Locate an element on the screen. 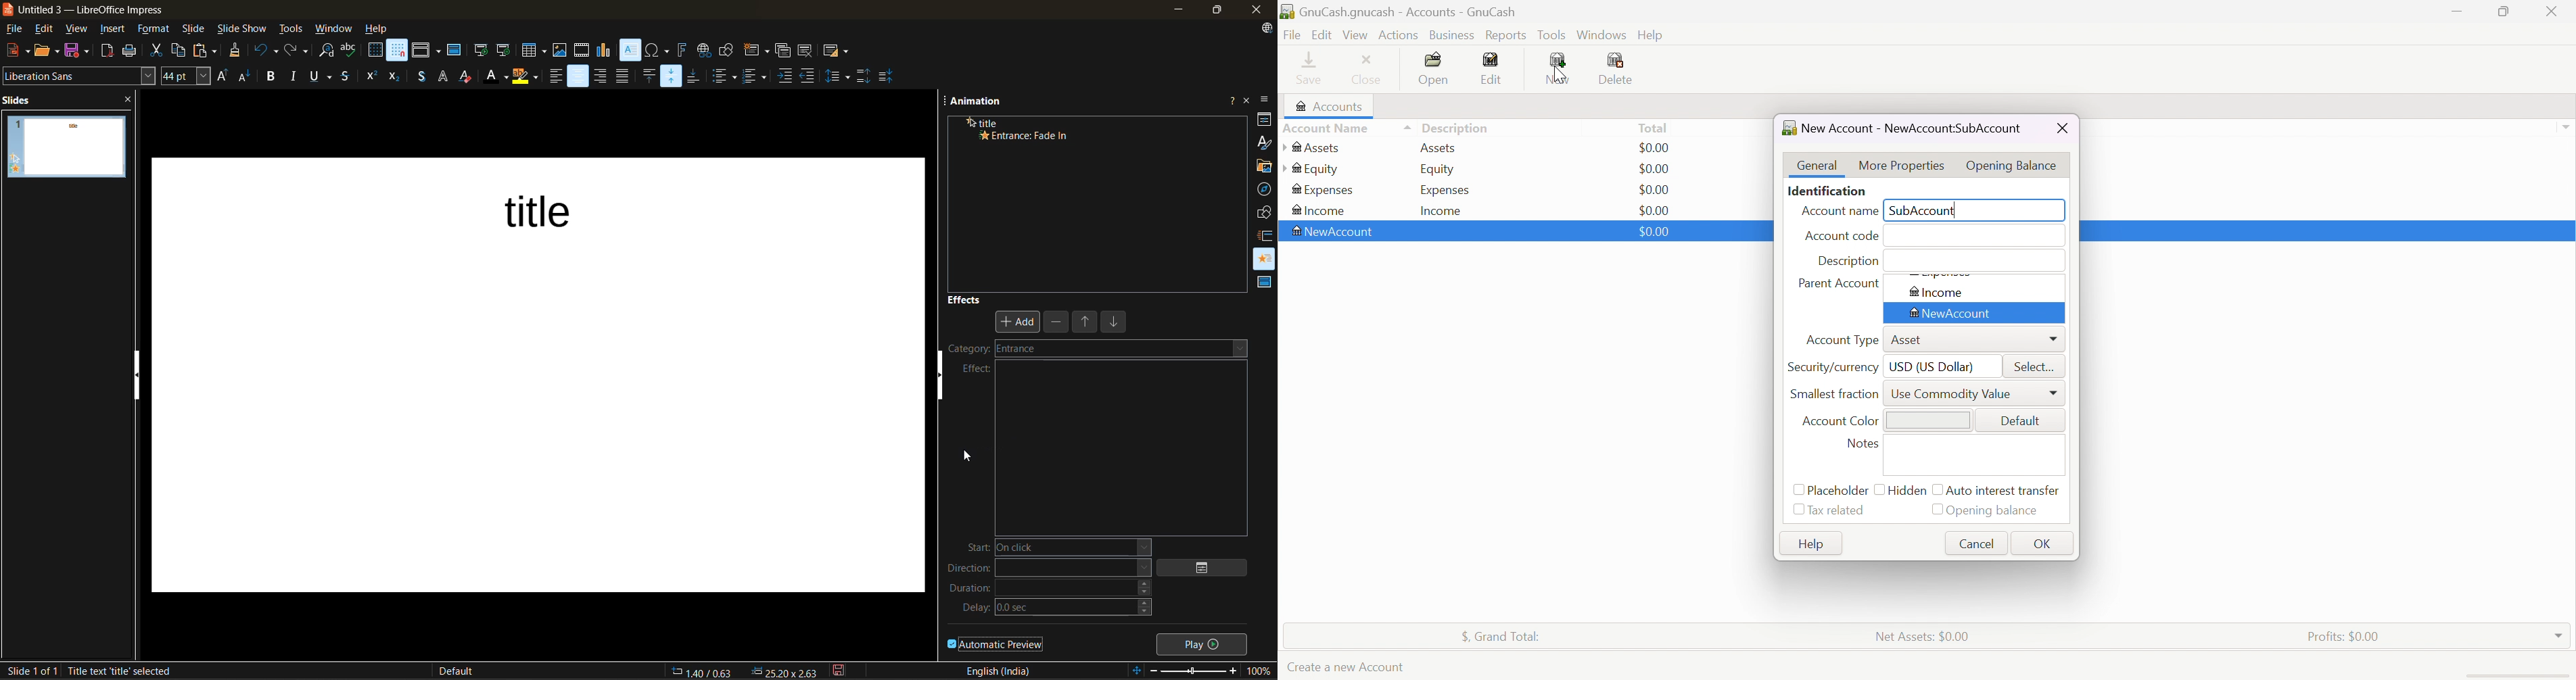 The width and height of the screenshot is (2576, 700). increase indent is located at coordinates (786, 77).